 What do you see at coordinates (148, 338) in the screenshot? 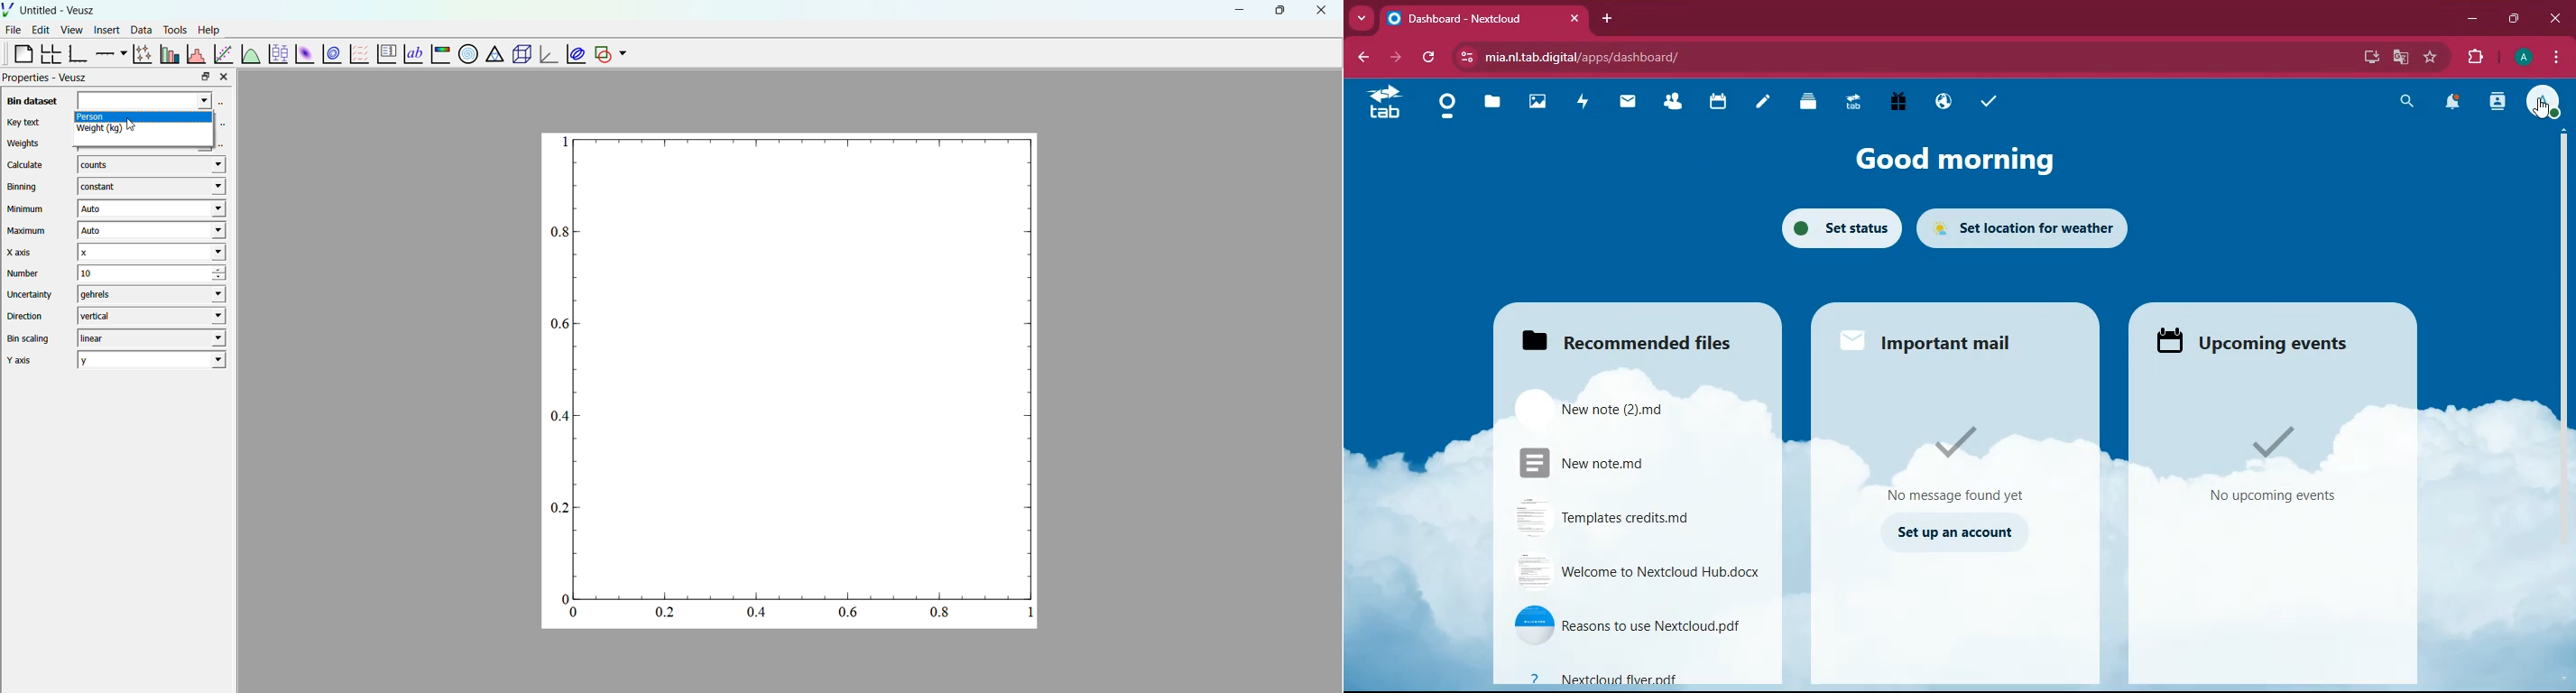
I see `liner - drop down` at bounding box center [148, 338].